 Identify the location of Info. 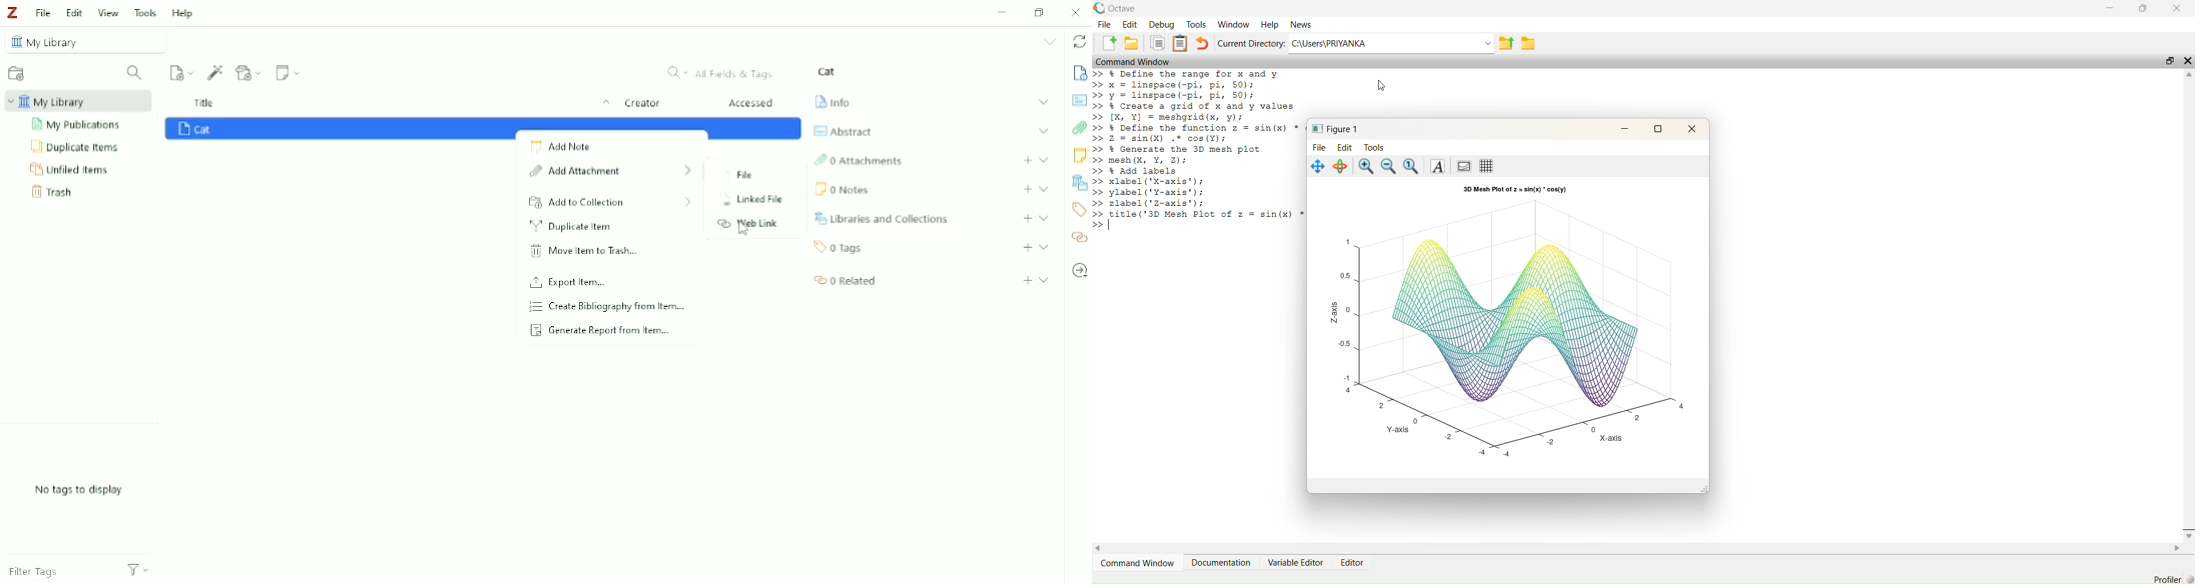
(832, 100).